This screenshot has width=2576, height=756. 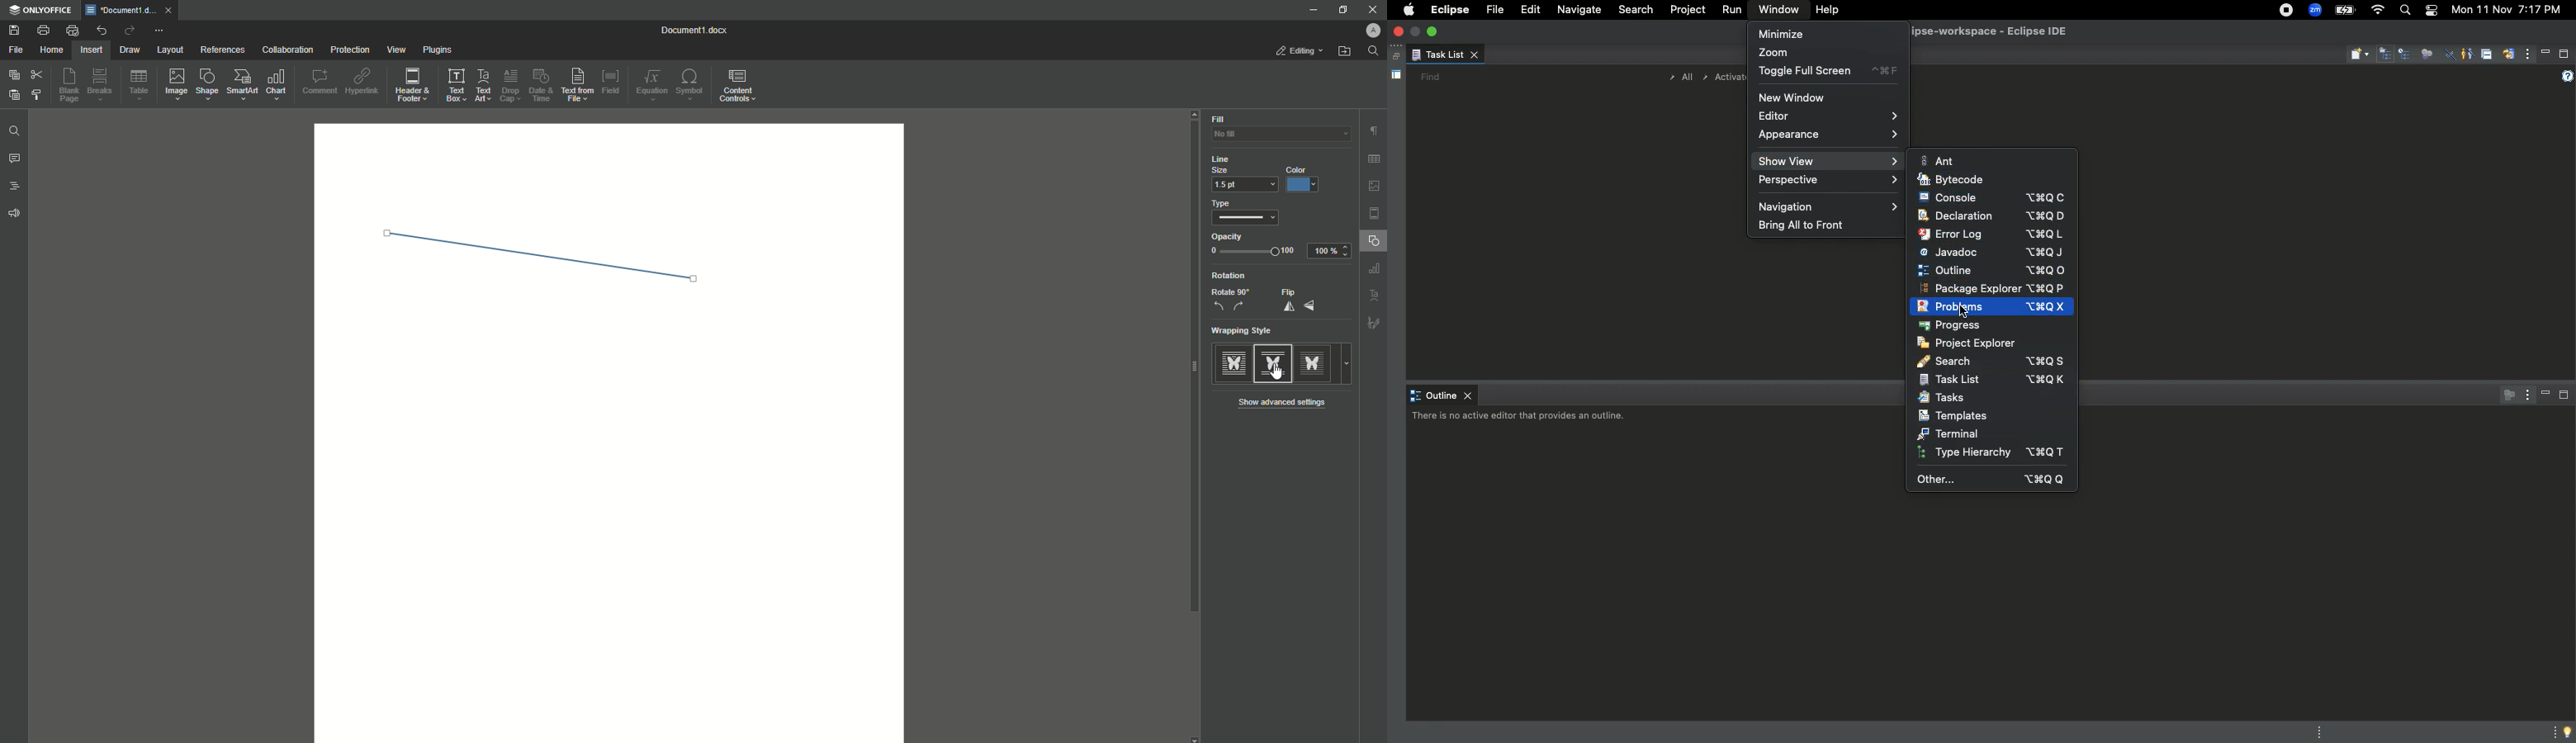 What do you see at coordinates (51, 51) in the screenshot?
I see `Home` at bounding box center [51, 51].